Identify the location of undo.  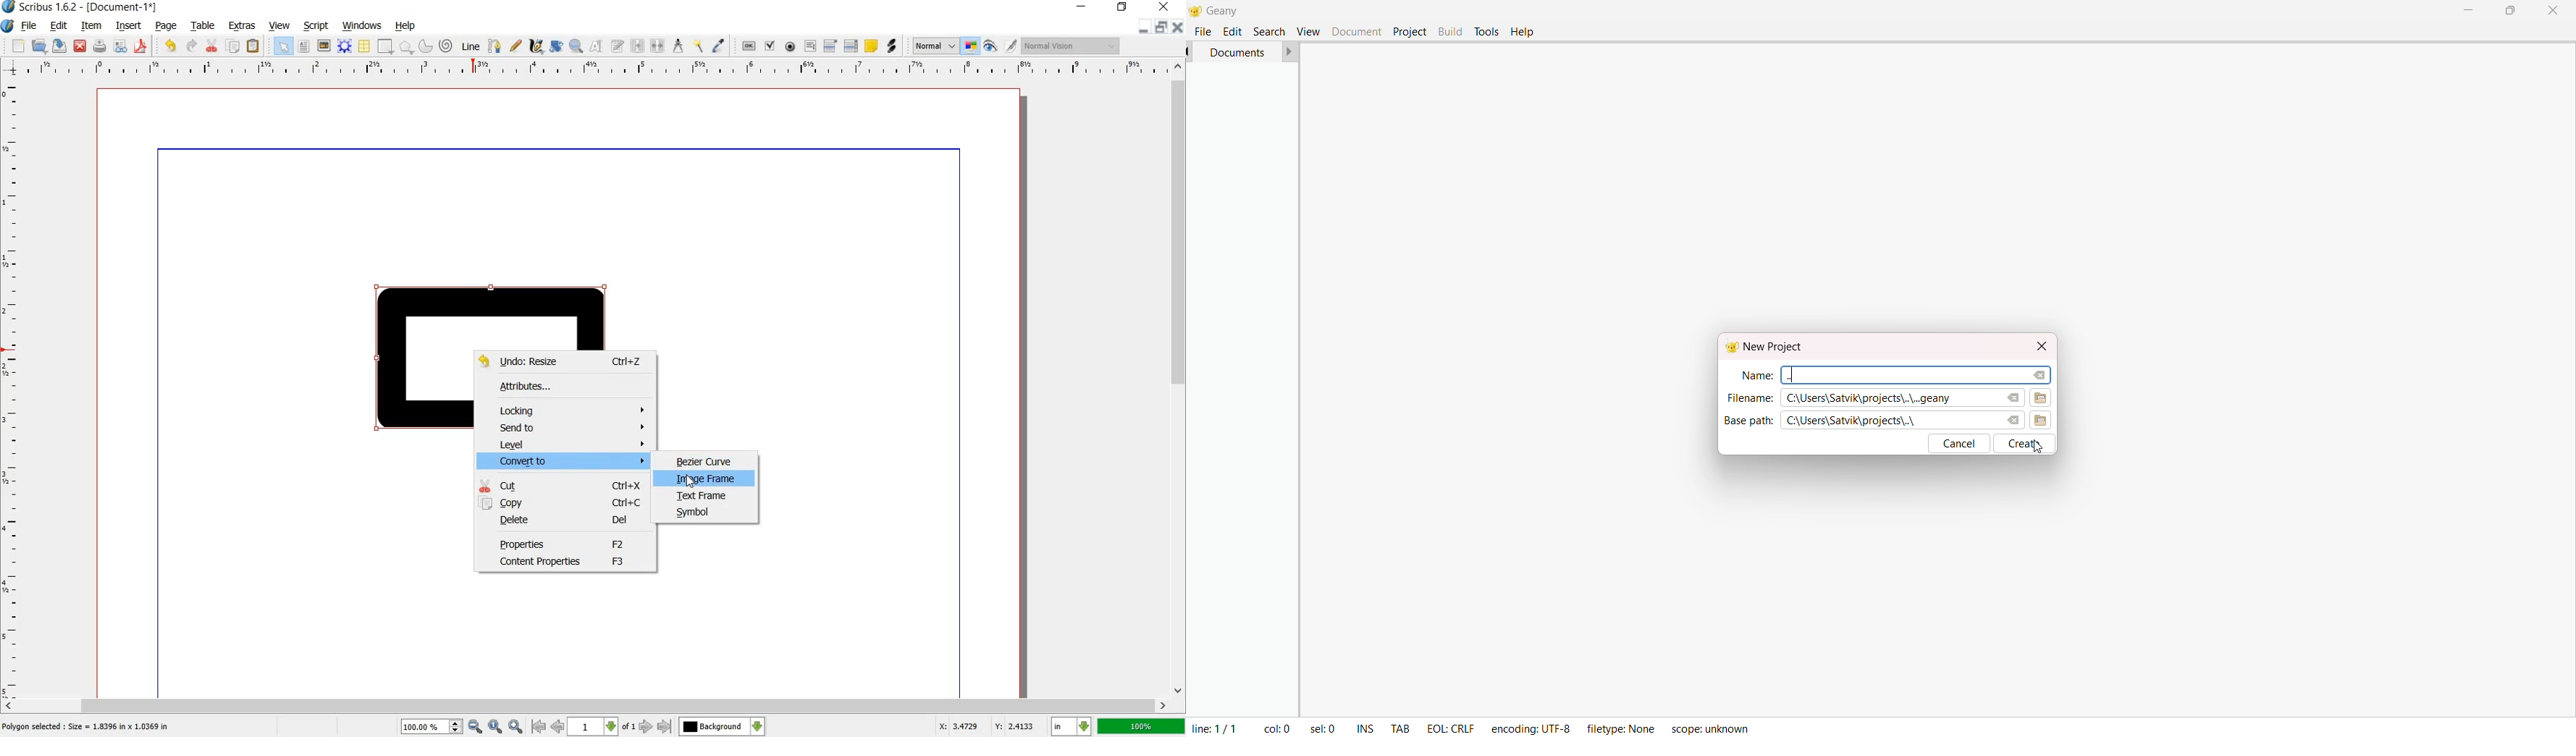
(171, 45).